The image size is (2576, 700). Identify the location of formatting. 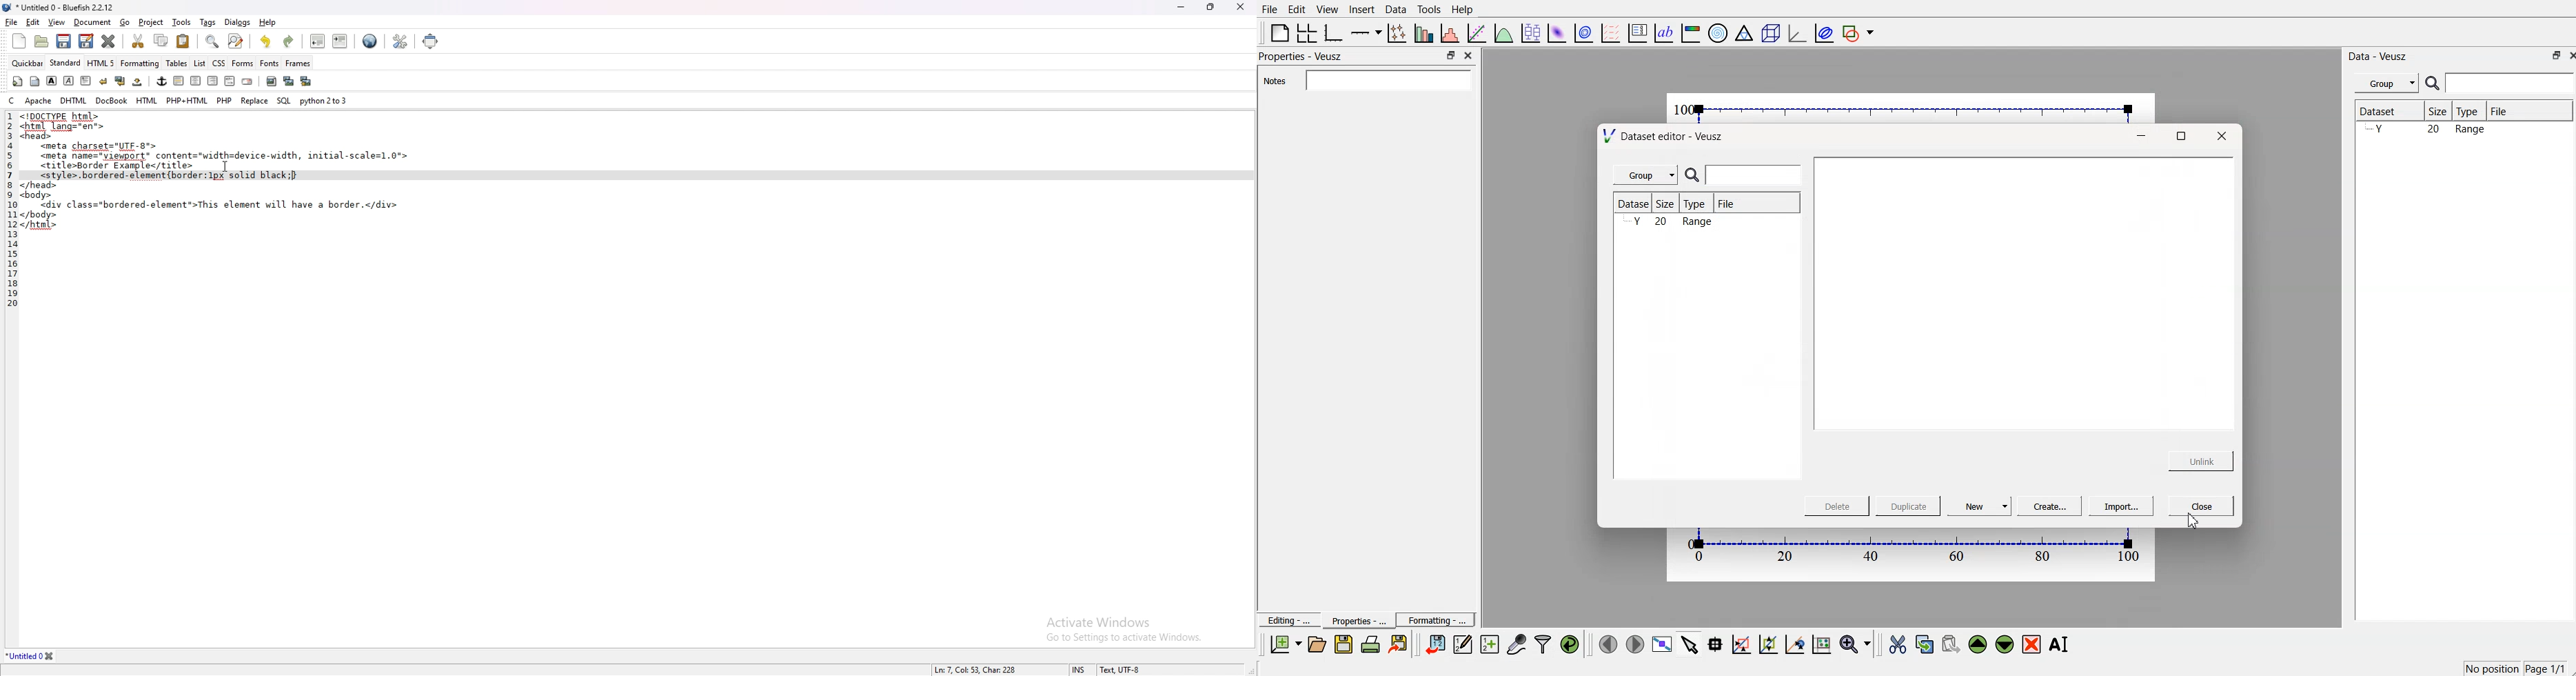
(140, 63).